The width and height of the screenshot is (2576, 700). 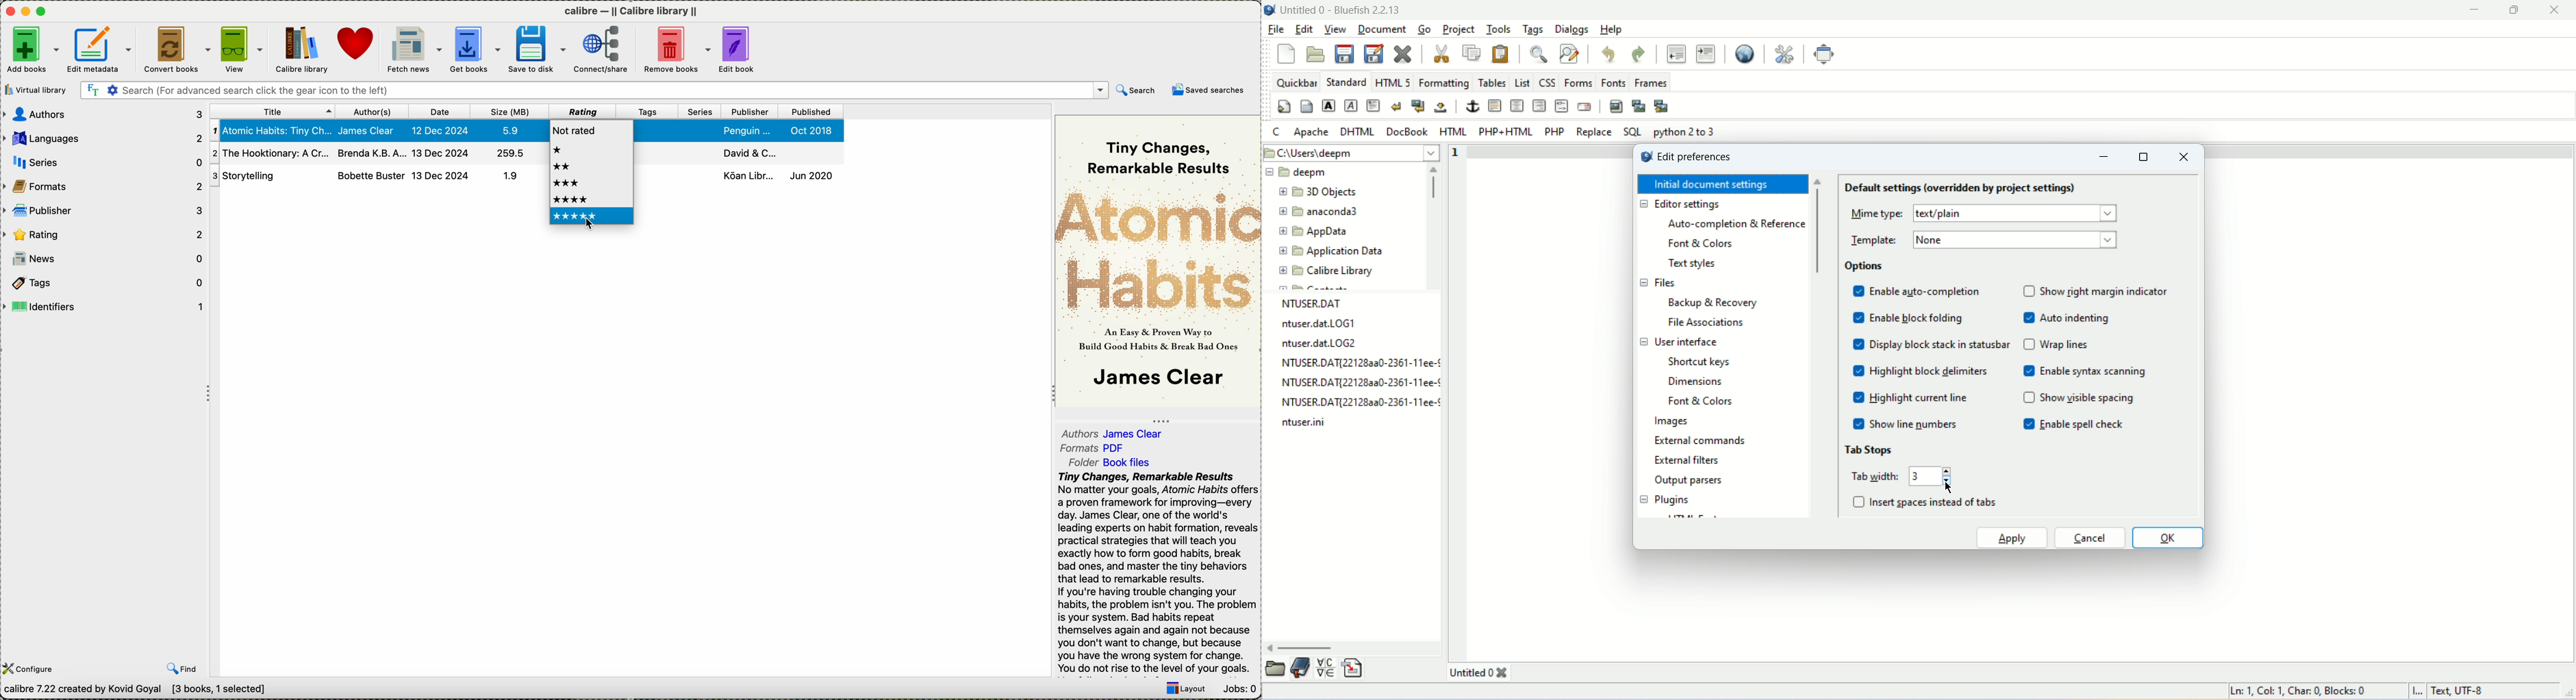 I want to click on horizontal rule, so click(x=1494, y=106).